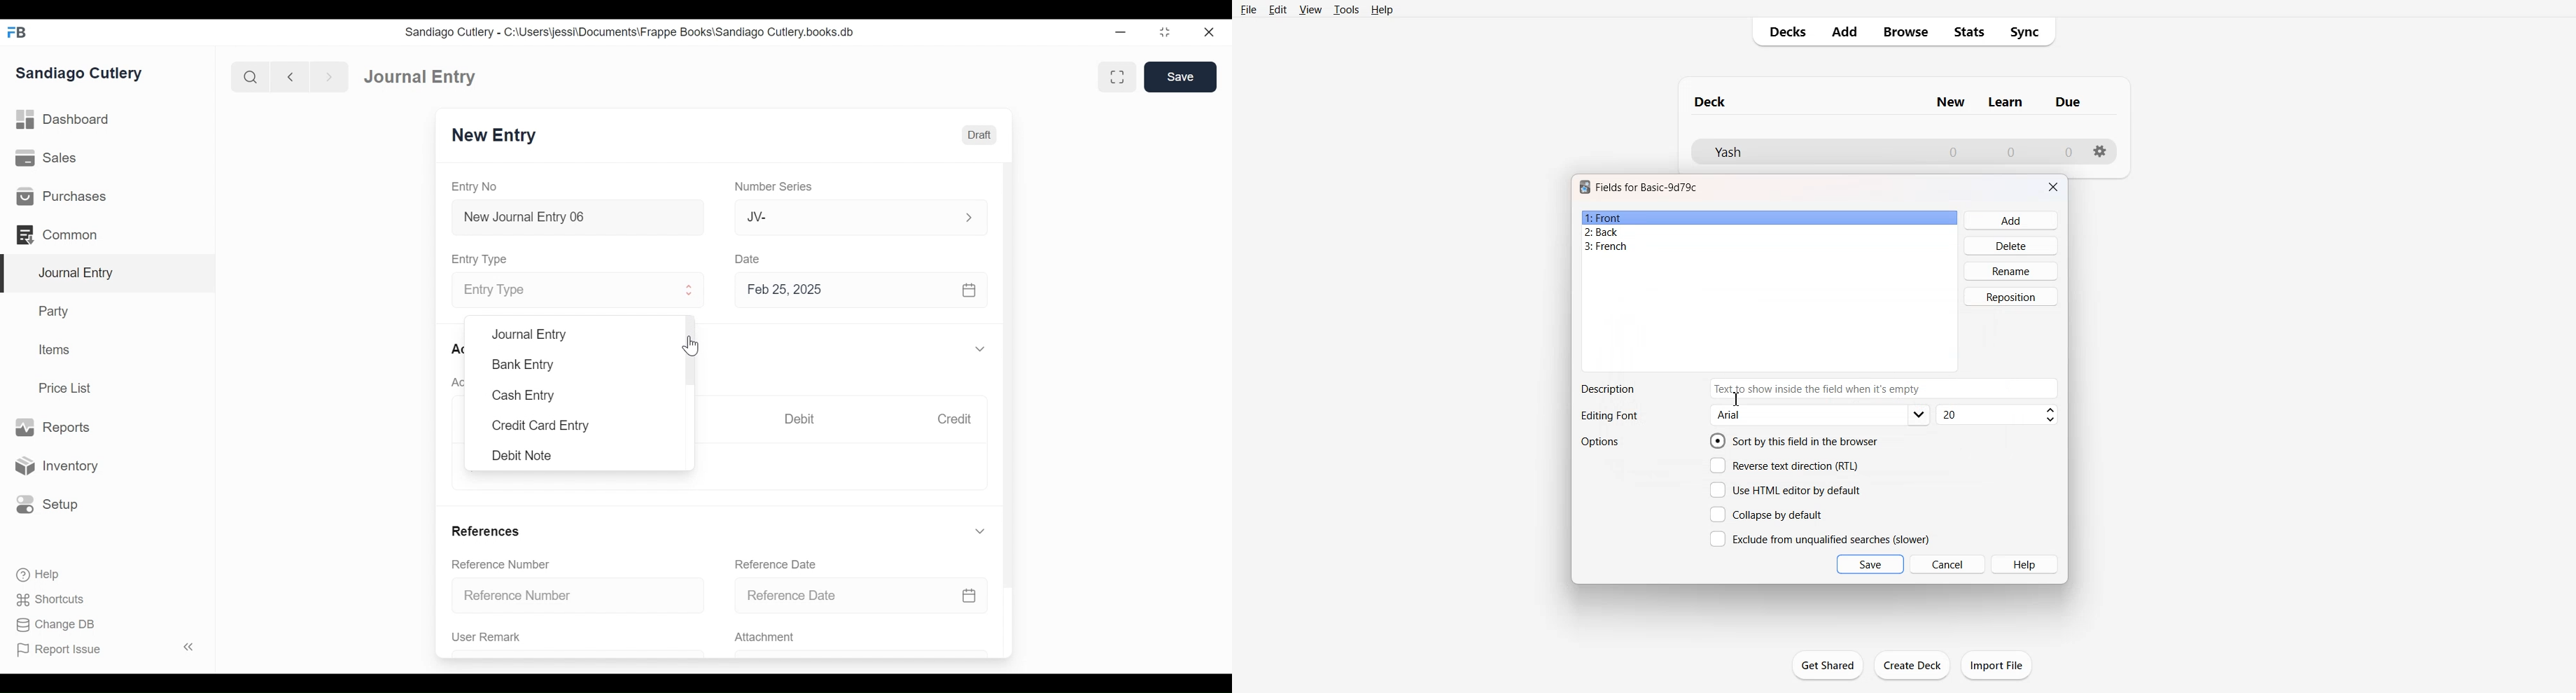 The image size is (2576, 700). Describe the element at coordinates (800, 419) in the screenshot. I see `Debit` at that location.